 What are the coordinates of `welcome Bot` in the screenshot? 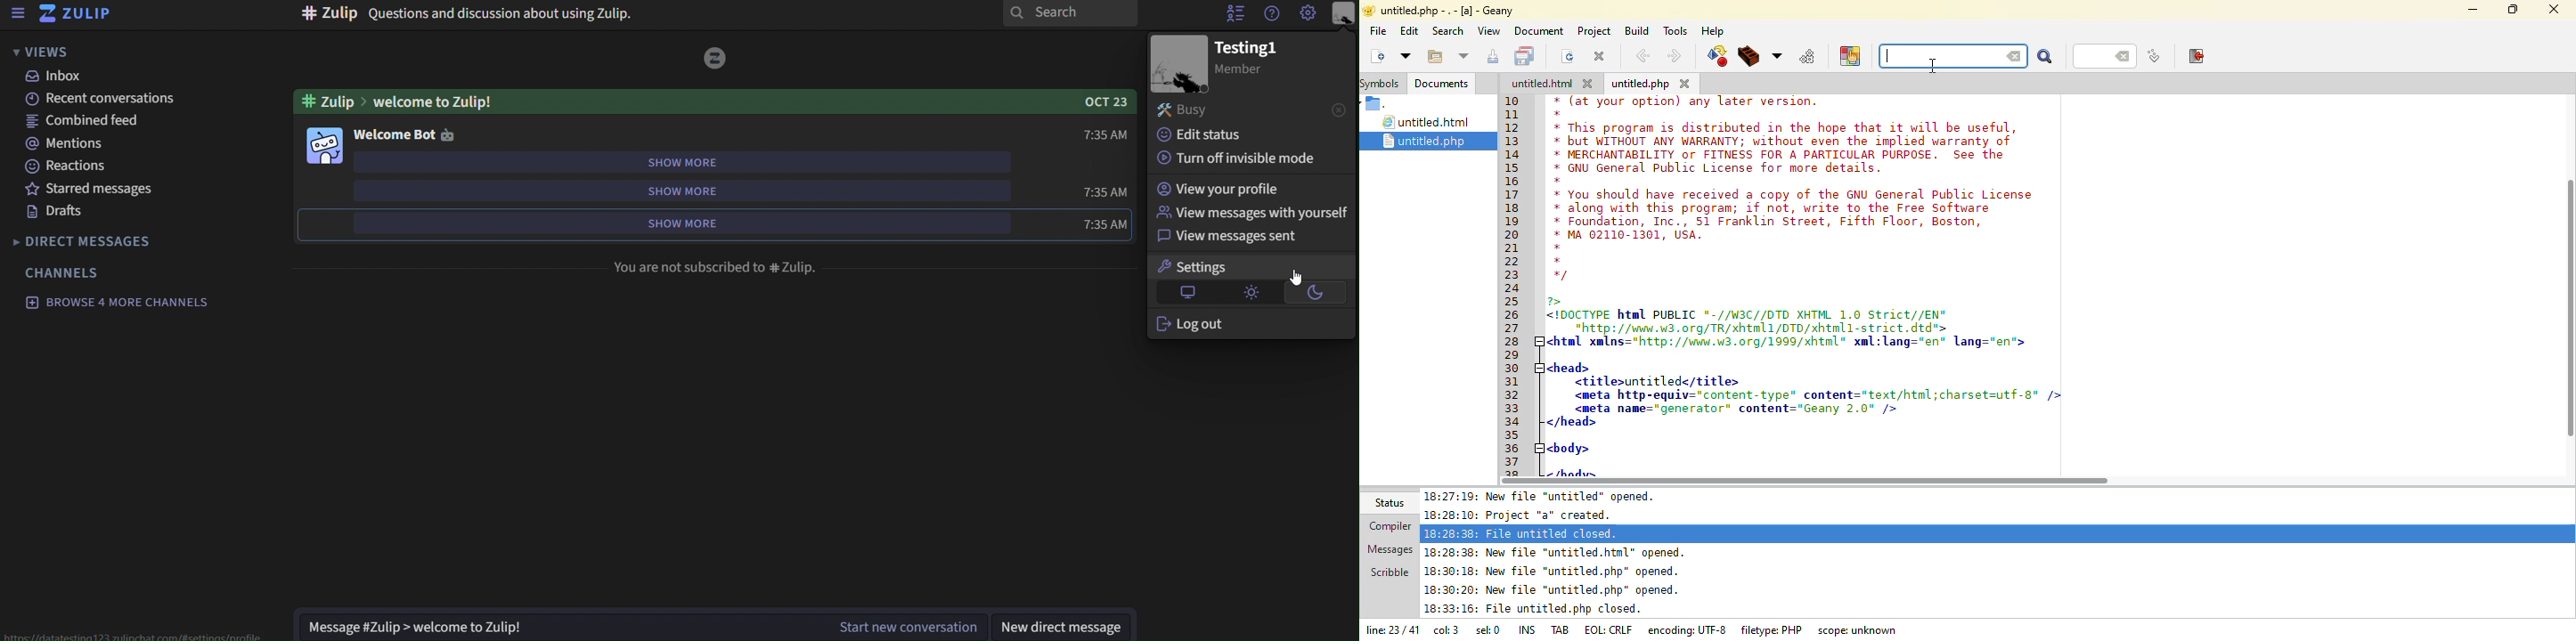 It's located at (395, 135).